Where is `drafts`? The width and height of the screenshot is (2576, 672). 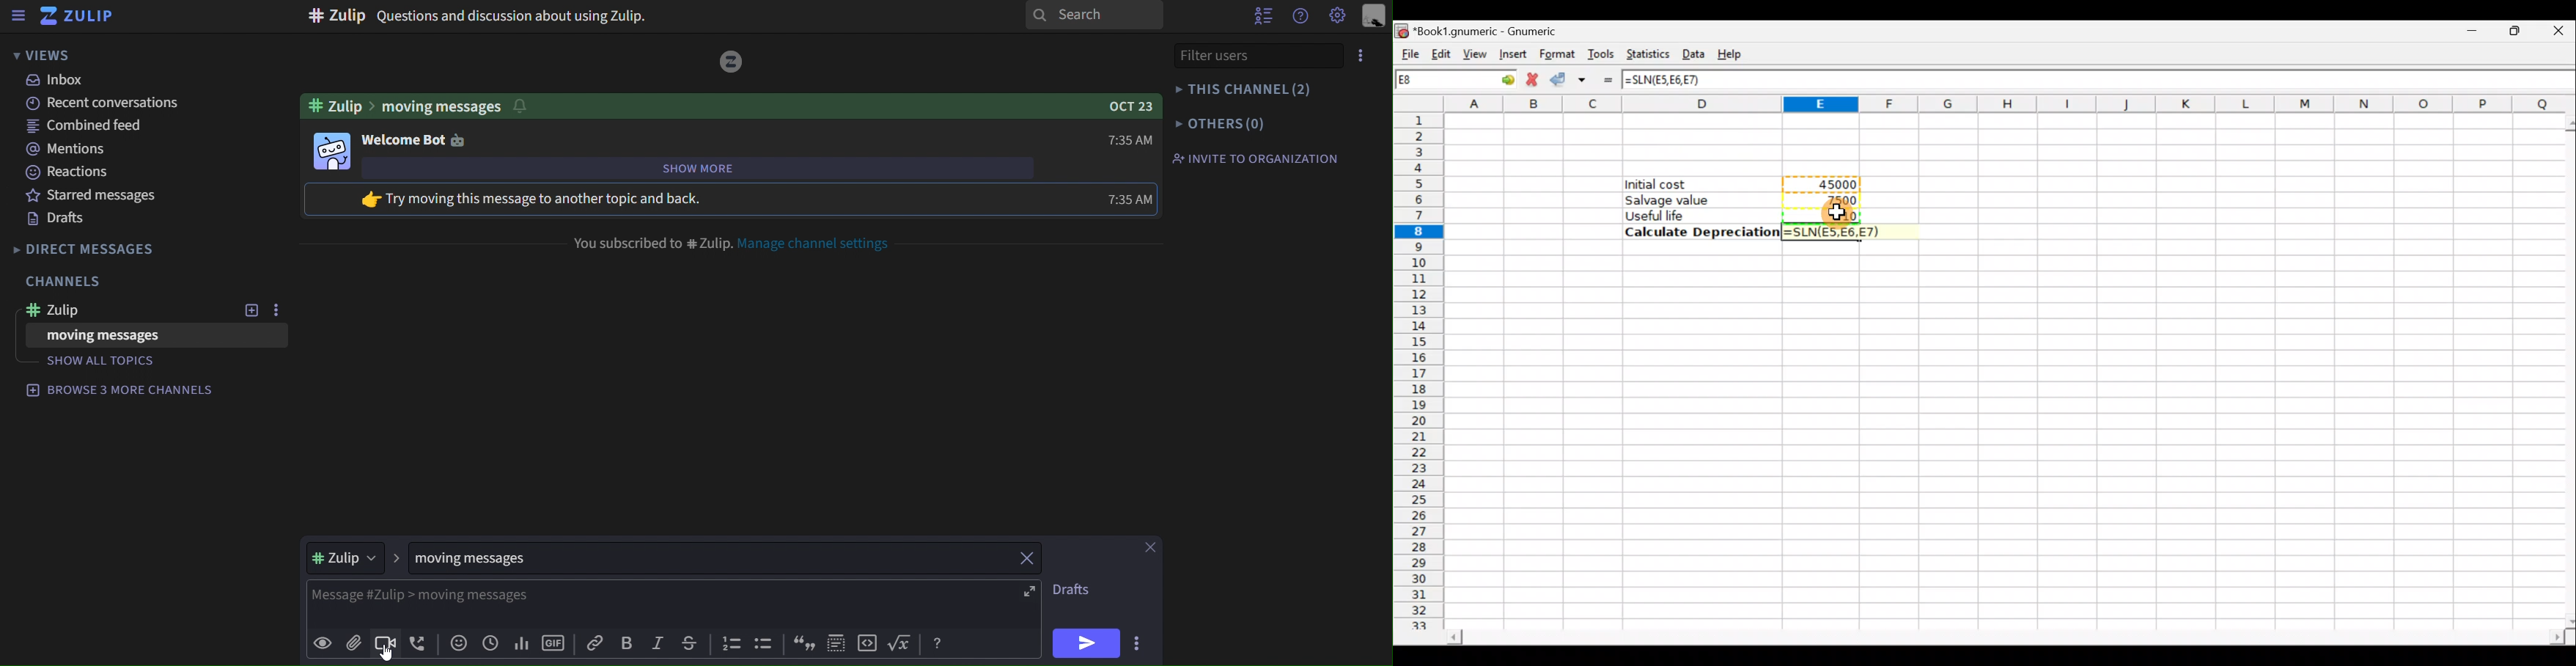
drafts is located at coordinates (64, 219).